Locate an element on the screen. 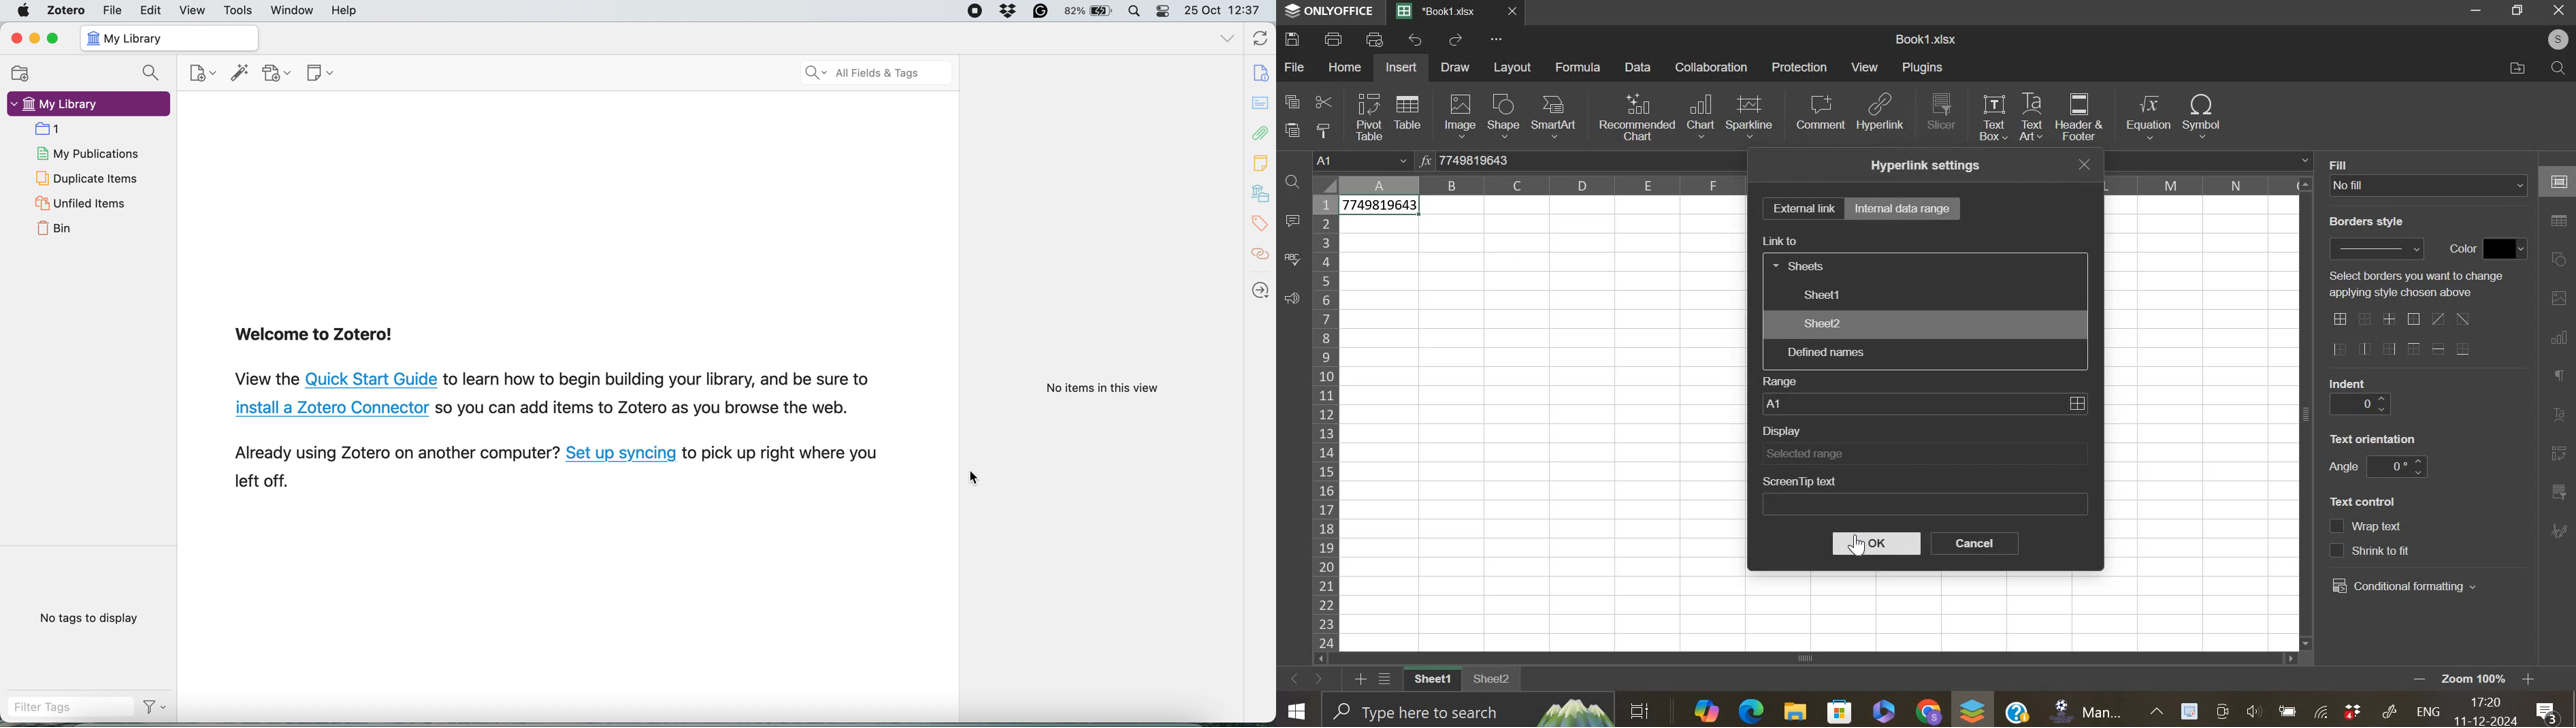 The width and height of the screenshot is (2576, 728). hyperlink is located at coordinates (1881, 116).